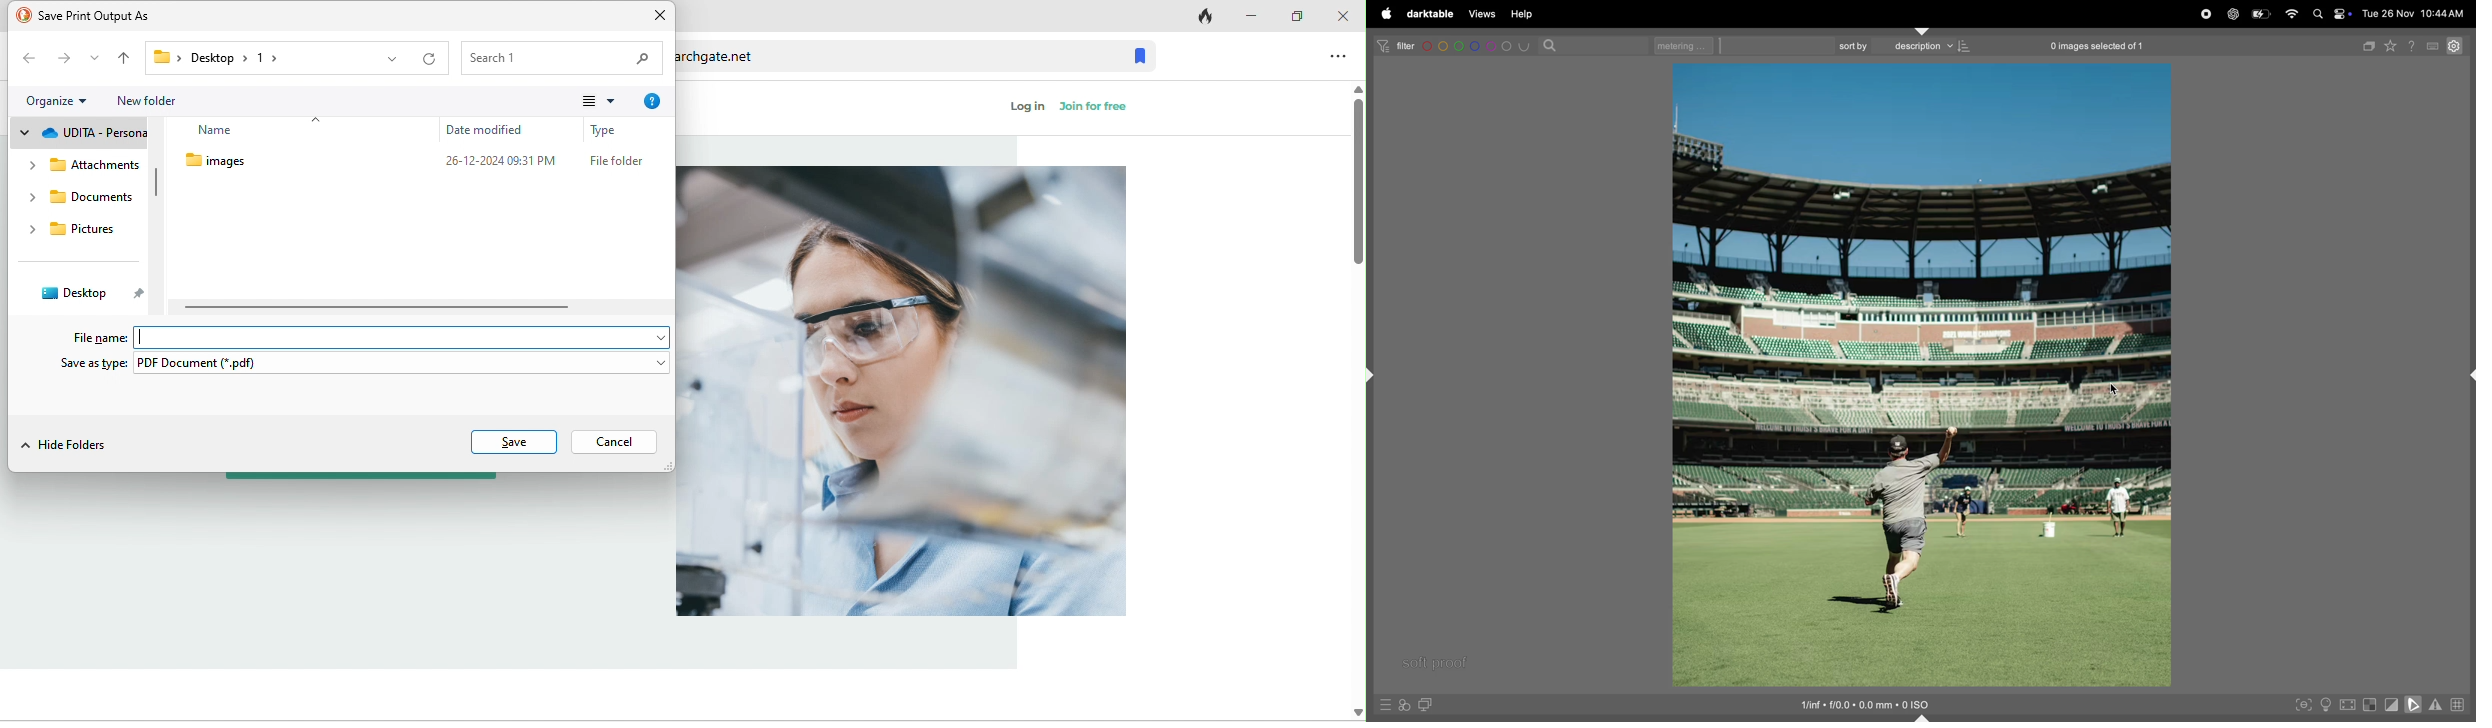  What do you see at coordinates (1594, 45) in the screenshot?
I see `search` at bounding box center [1594, 45].